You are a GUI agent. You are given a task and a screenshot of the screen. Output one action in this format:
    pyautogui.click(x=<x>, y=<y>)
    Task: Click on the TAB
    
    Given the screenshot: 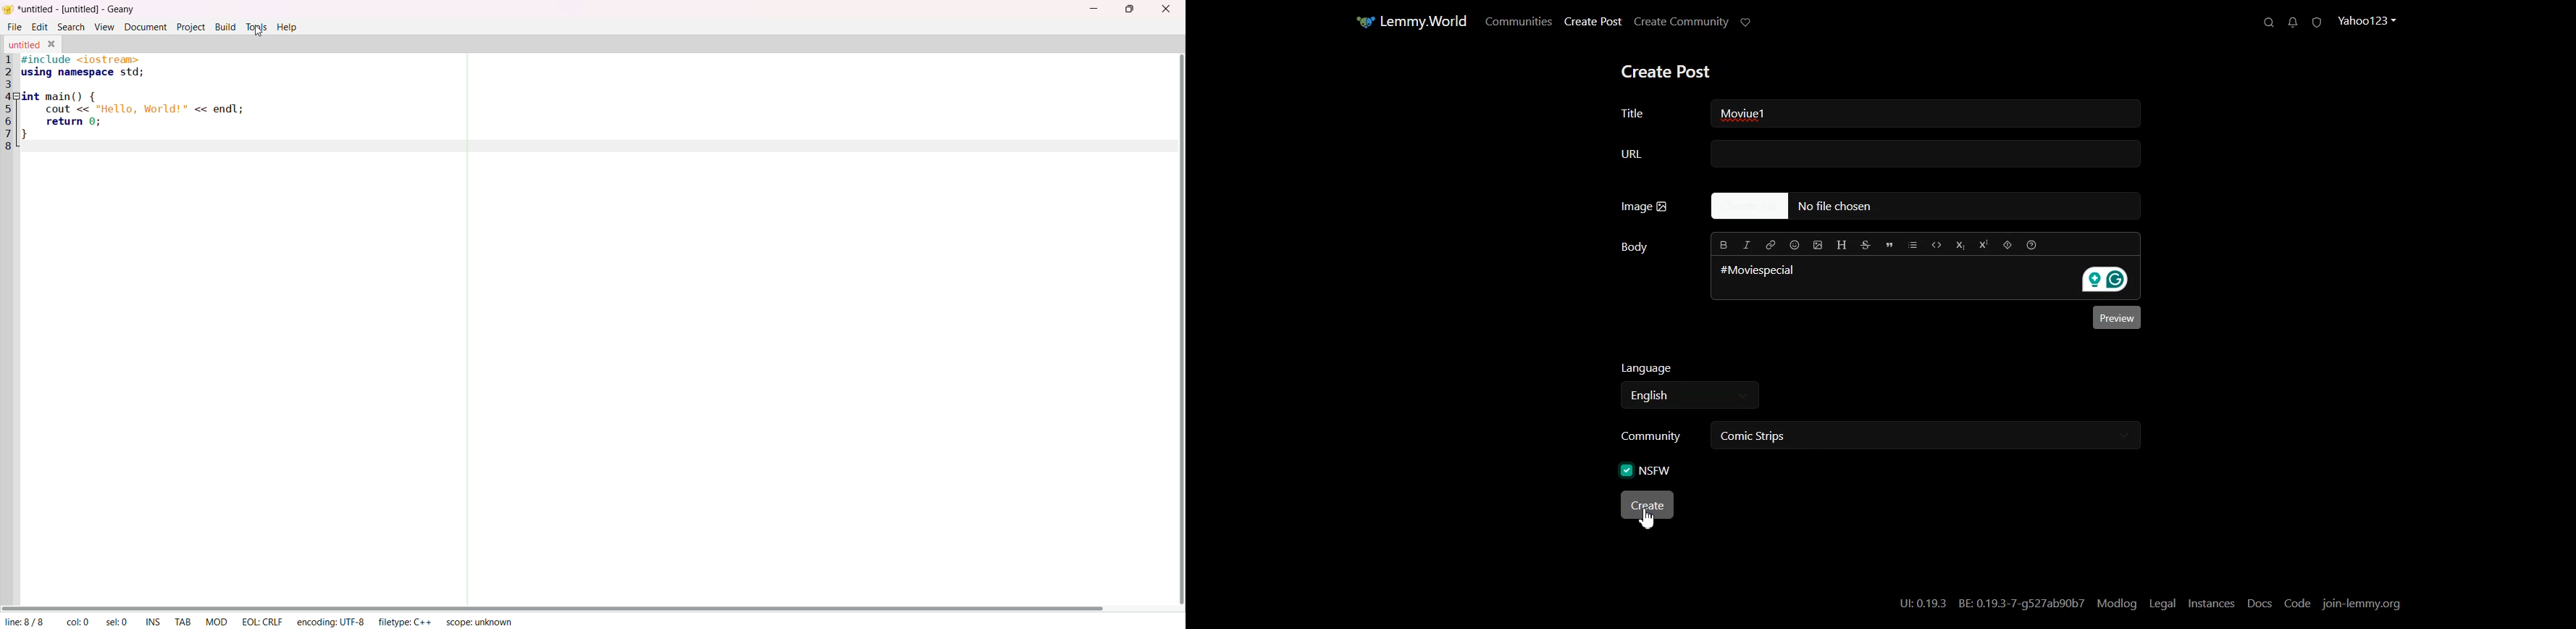 What is the action you would take?
    pyautogui.click(x=184, y=620)
    